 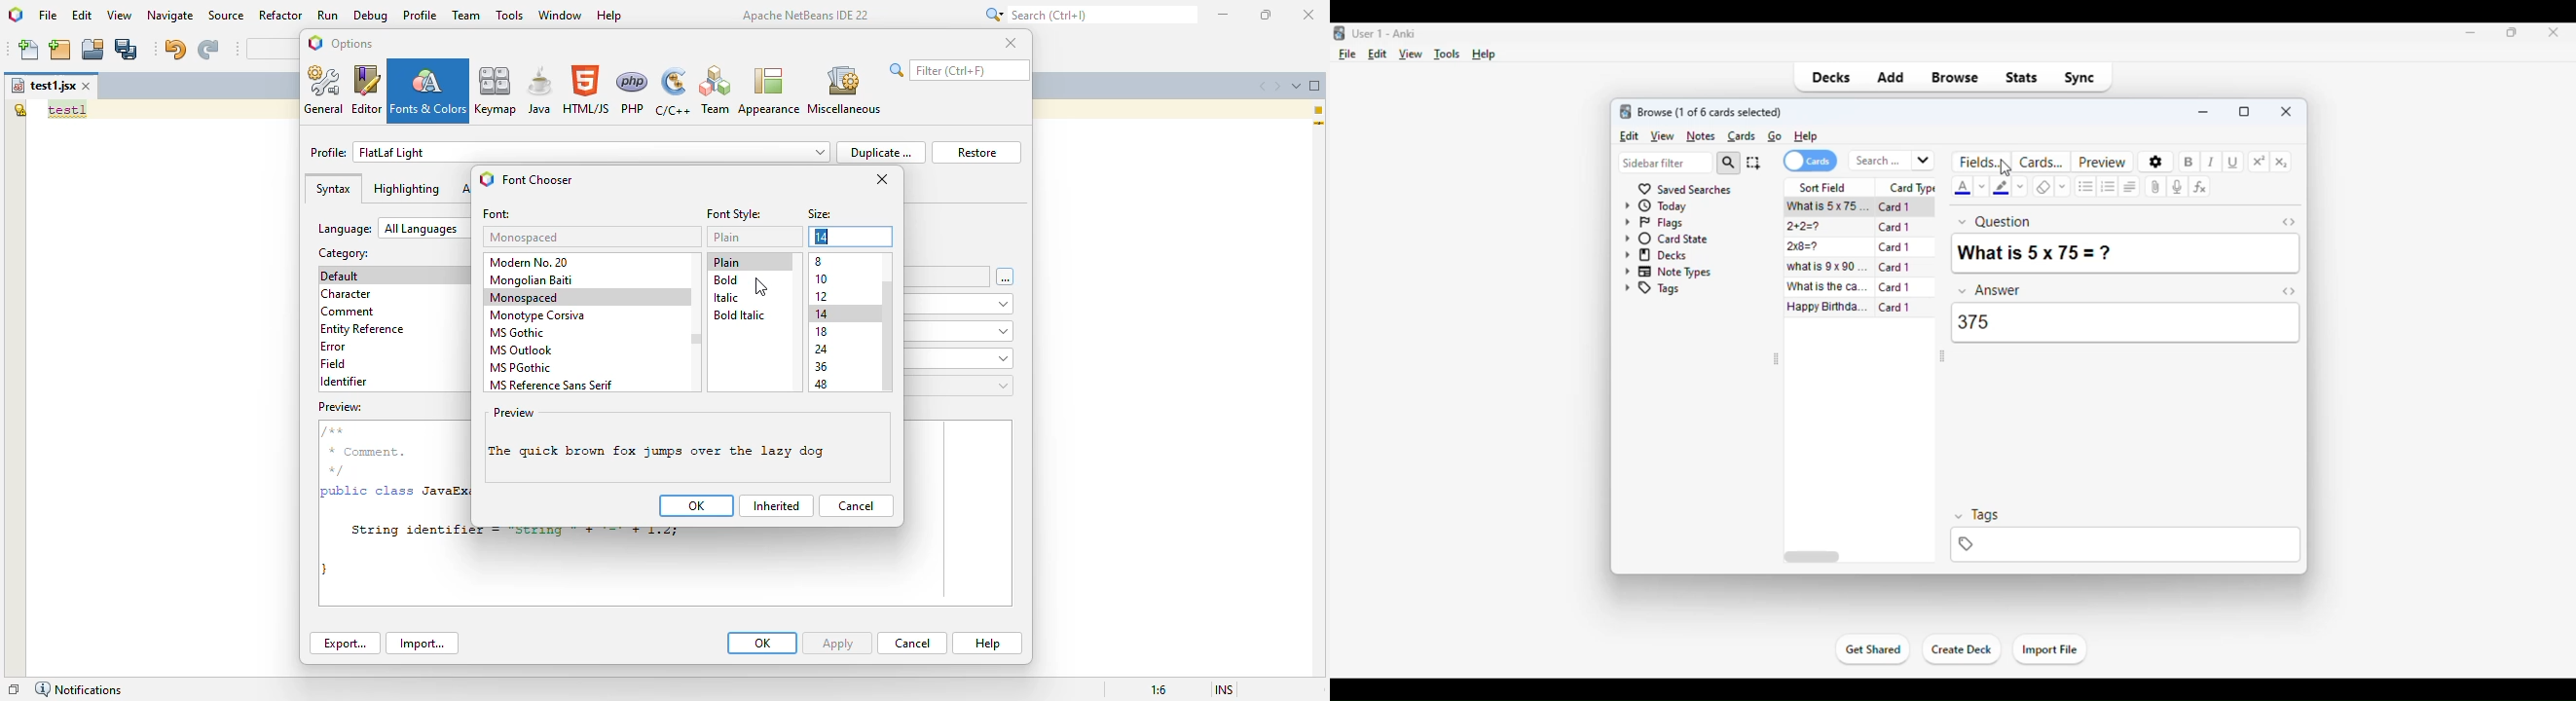 What do you see at coordinates (1991, 290) in the screenshot?
I see `answer` at bounding box center [1991, 290].